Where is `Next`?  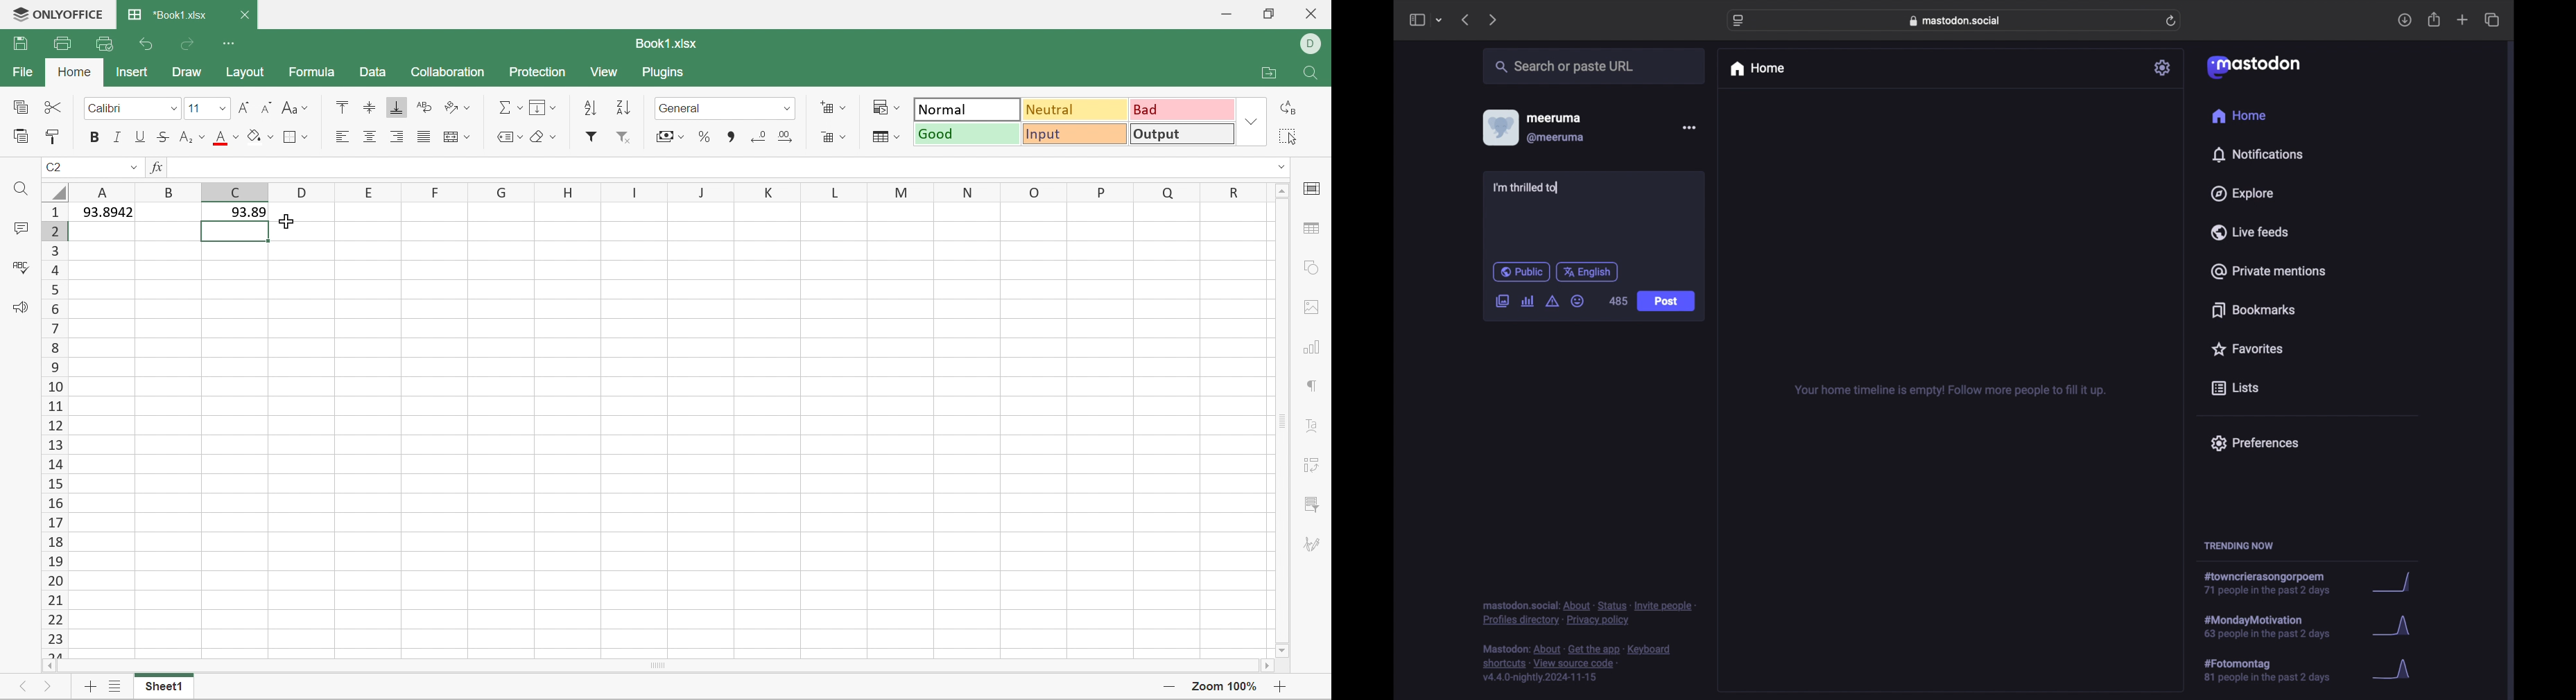
Next is located at coordinates (46, 688).